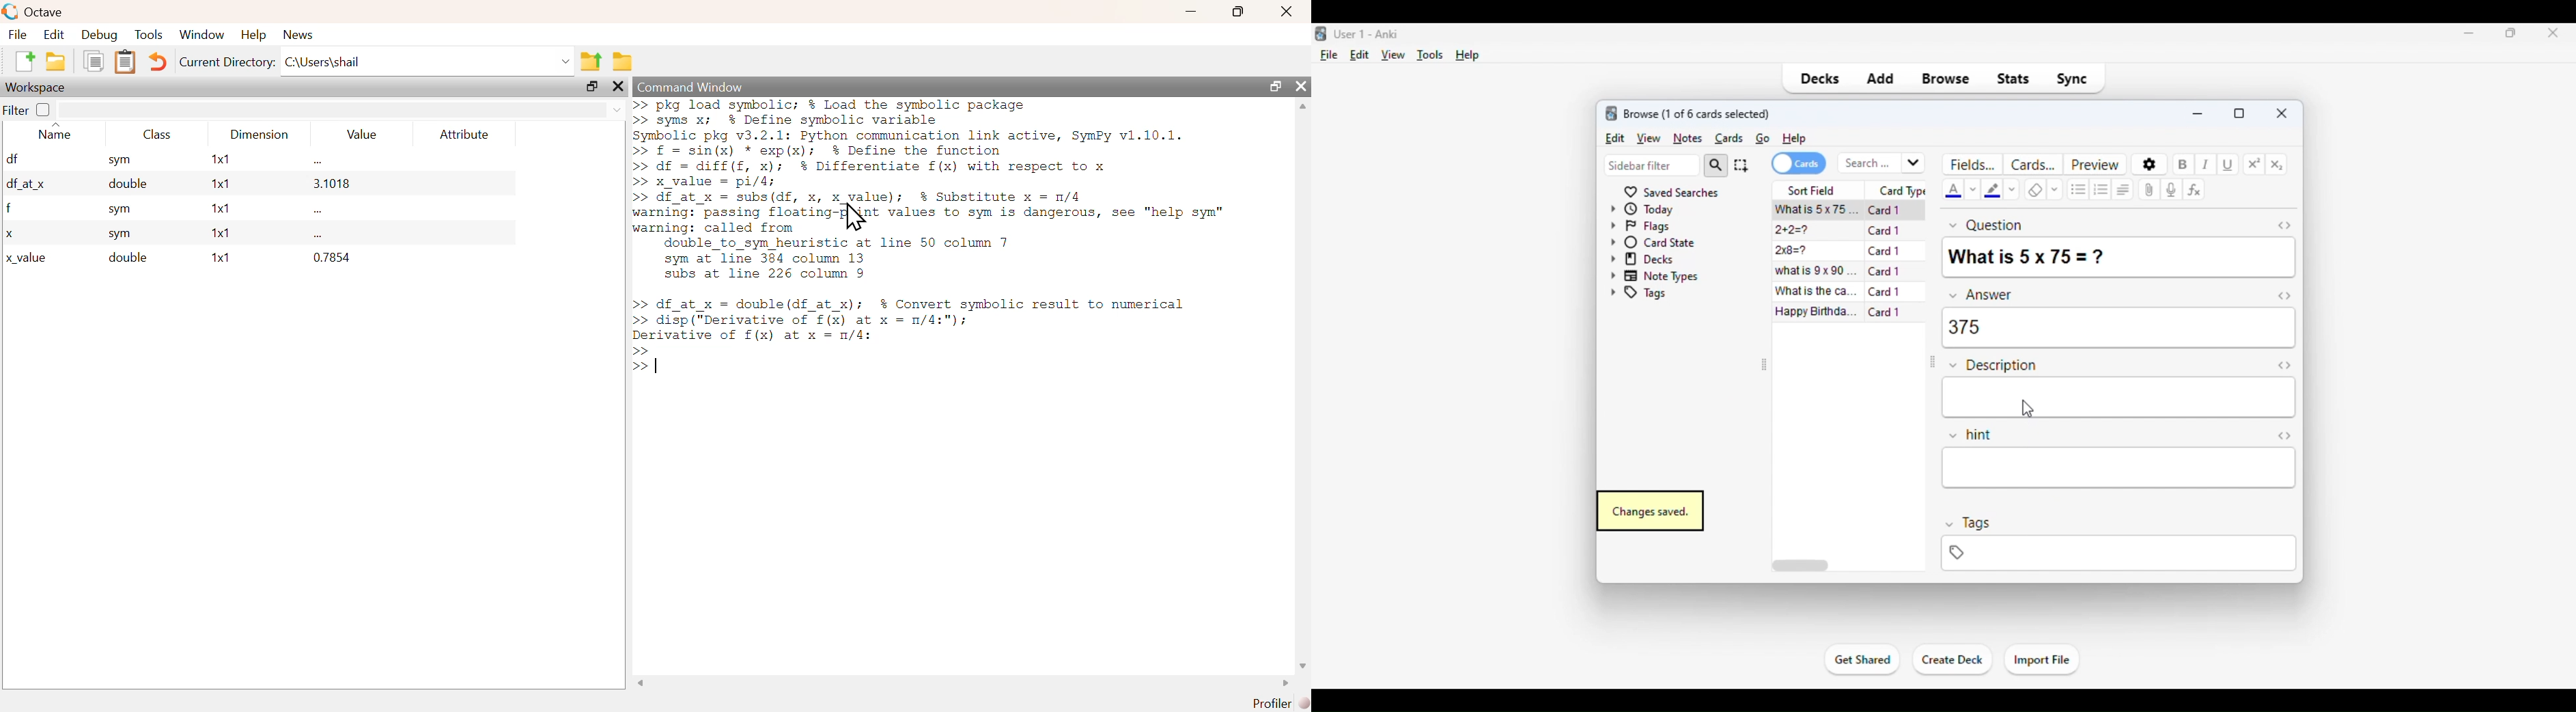 The height and width of the screenshot is (728, 2576). I want to click on Filter, so click(26, 109).